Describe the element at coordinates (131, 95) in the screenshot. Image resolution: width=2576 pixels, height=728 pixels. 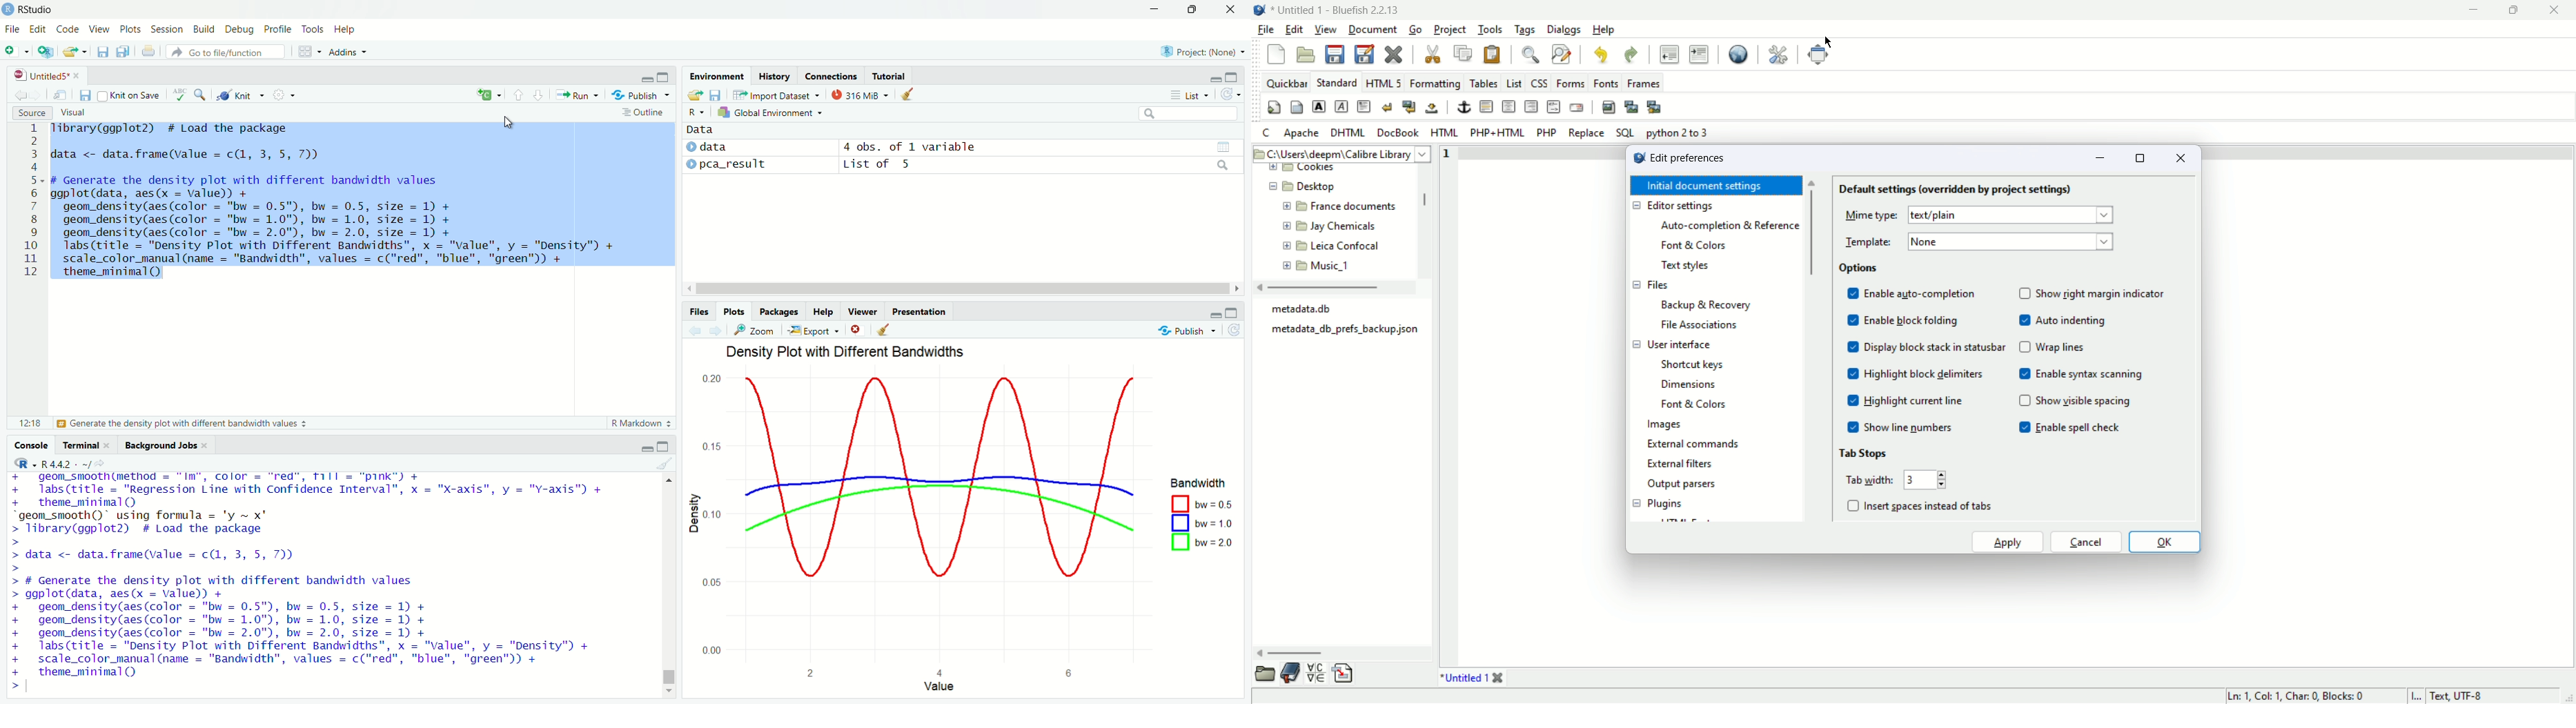
I see `Knit on Save` at that location.